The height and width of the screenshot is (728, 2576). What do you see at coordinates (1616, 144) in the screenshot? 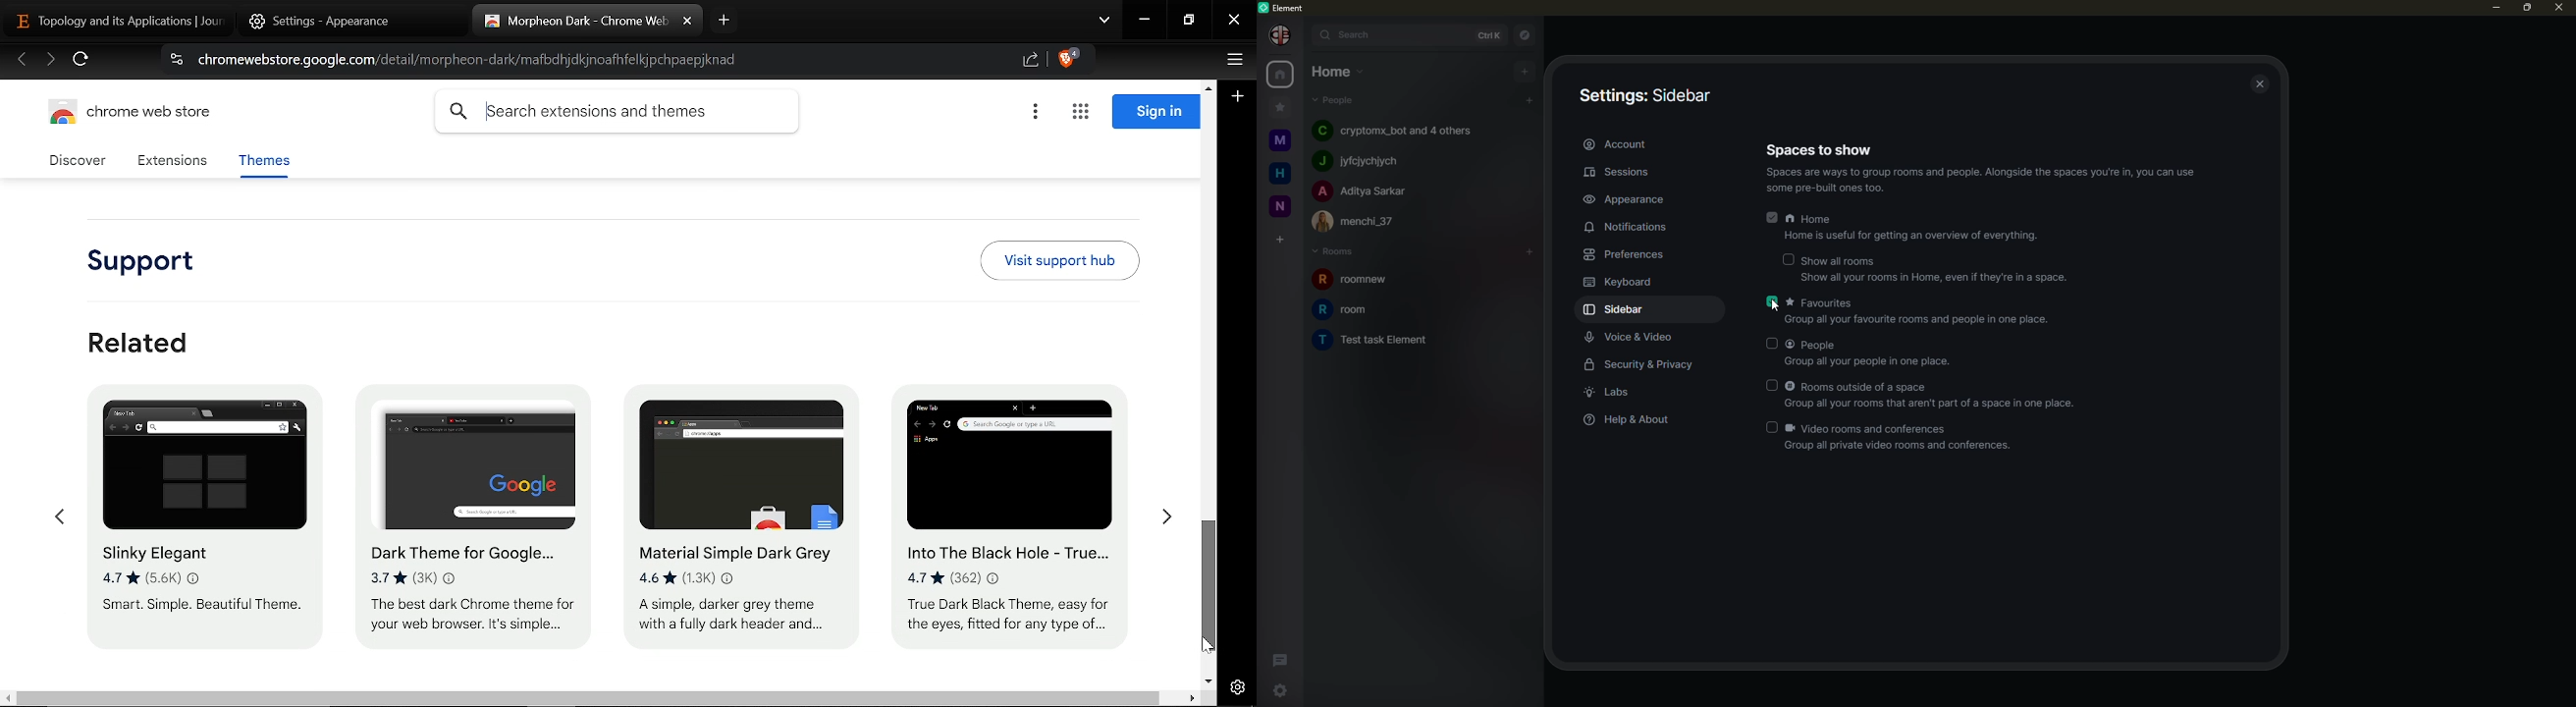
I see `account` at bounding box center [1616, 144].